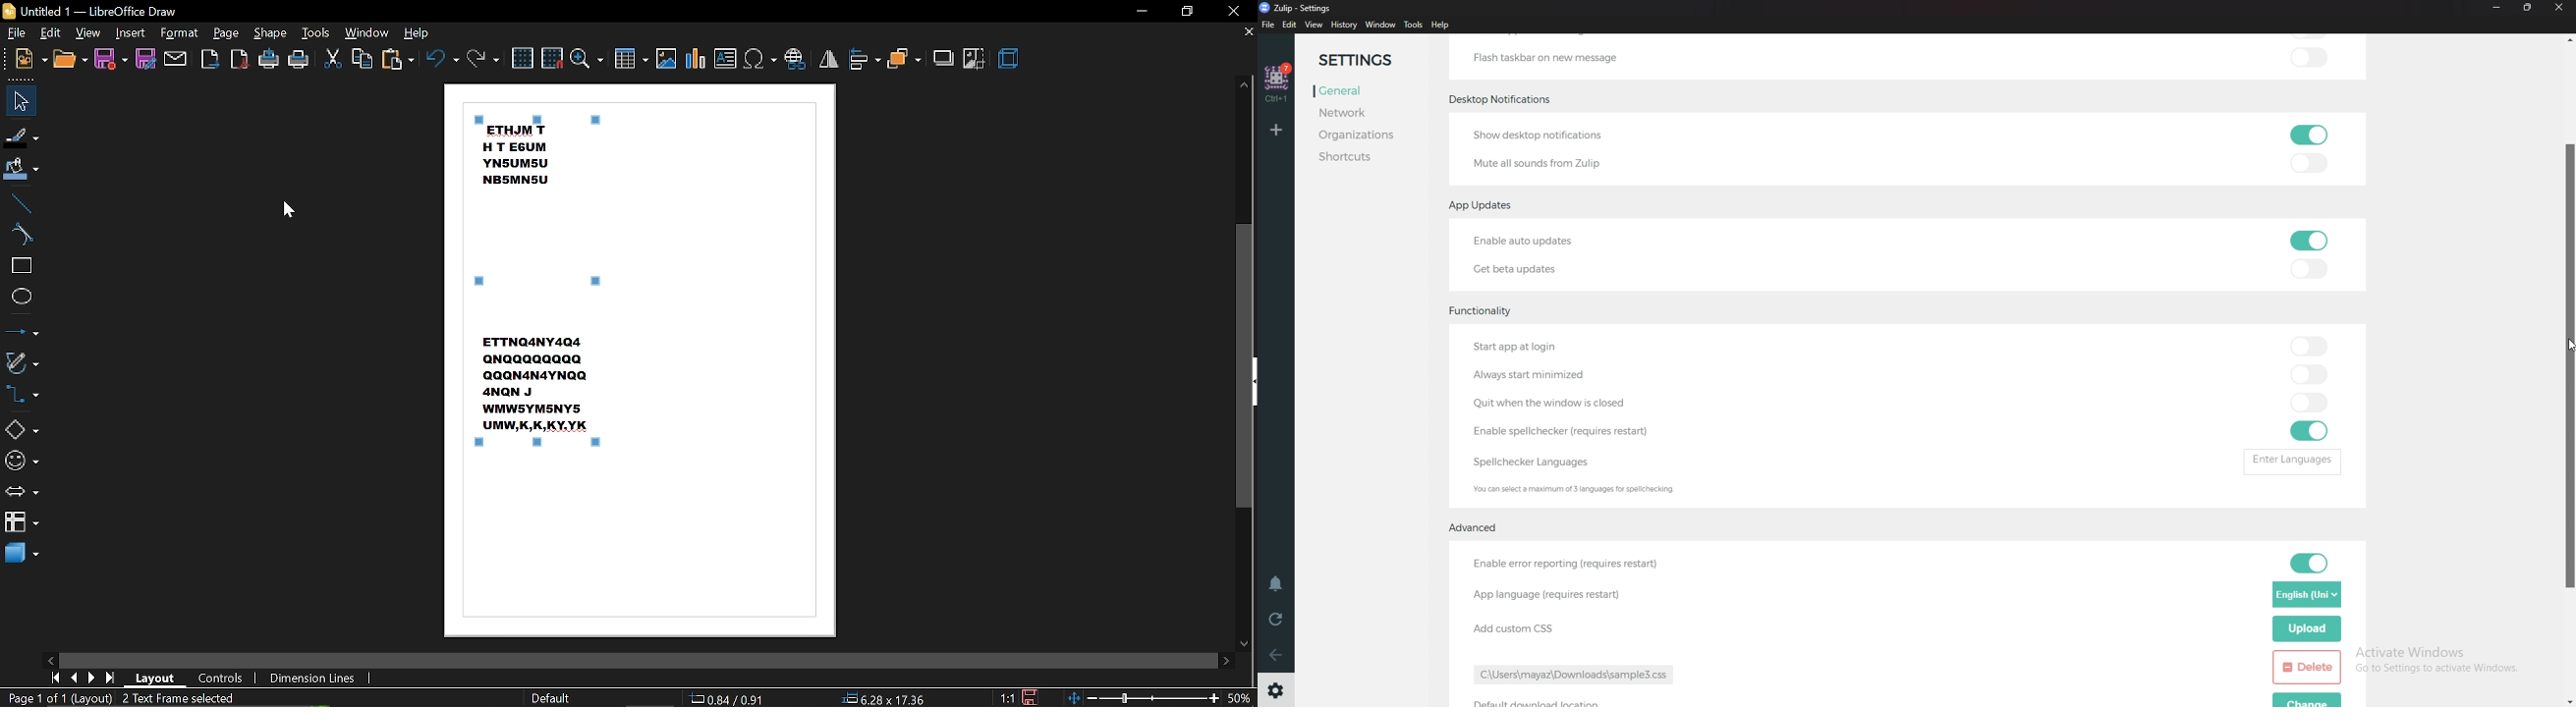 This screenshot has width=2576, height=728. Describe the element at coordinates (906, 59) in the screenshot. I see `arrange` at that location.